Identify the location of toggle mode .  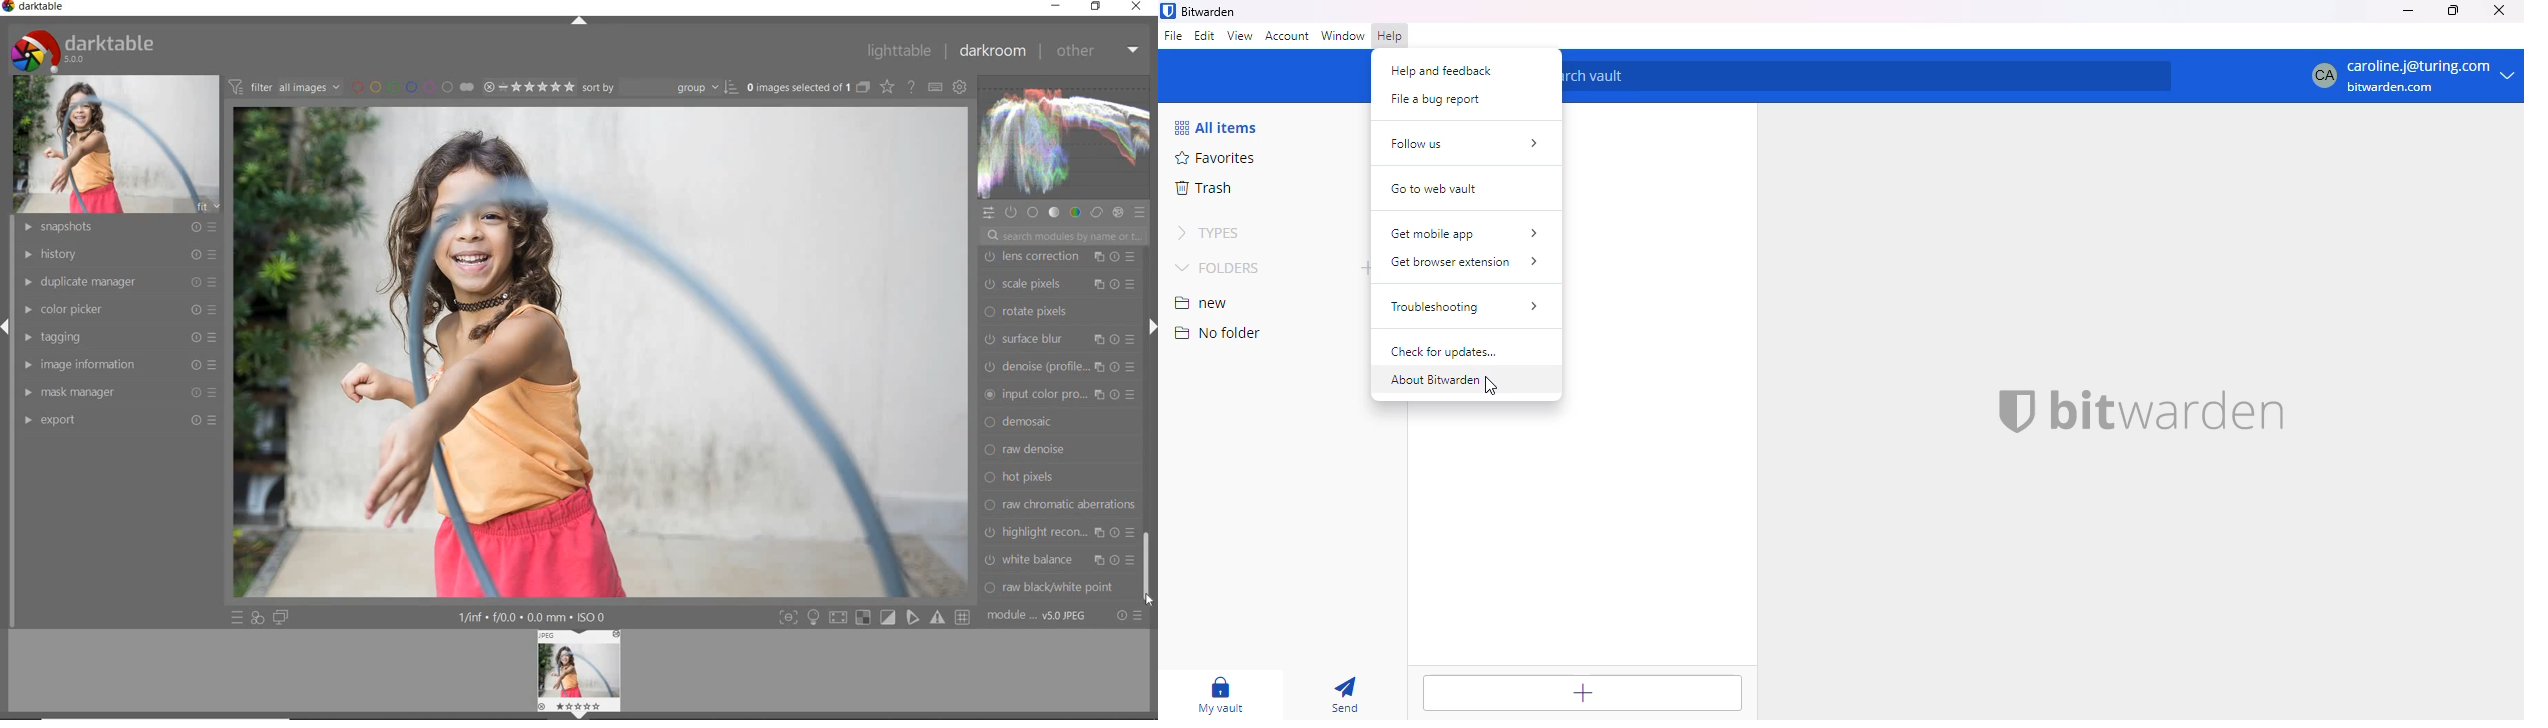
(888, 617).